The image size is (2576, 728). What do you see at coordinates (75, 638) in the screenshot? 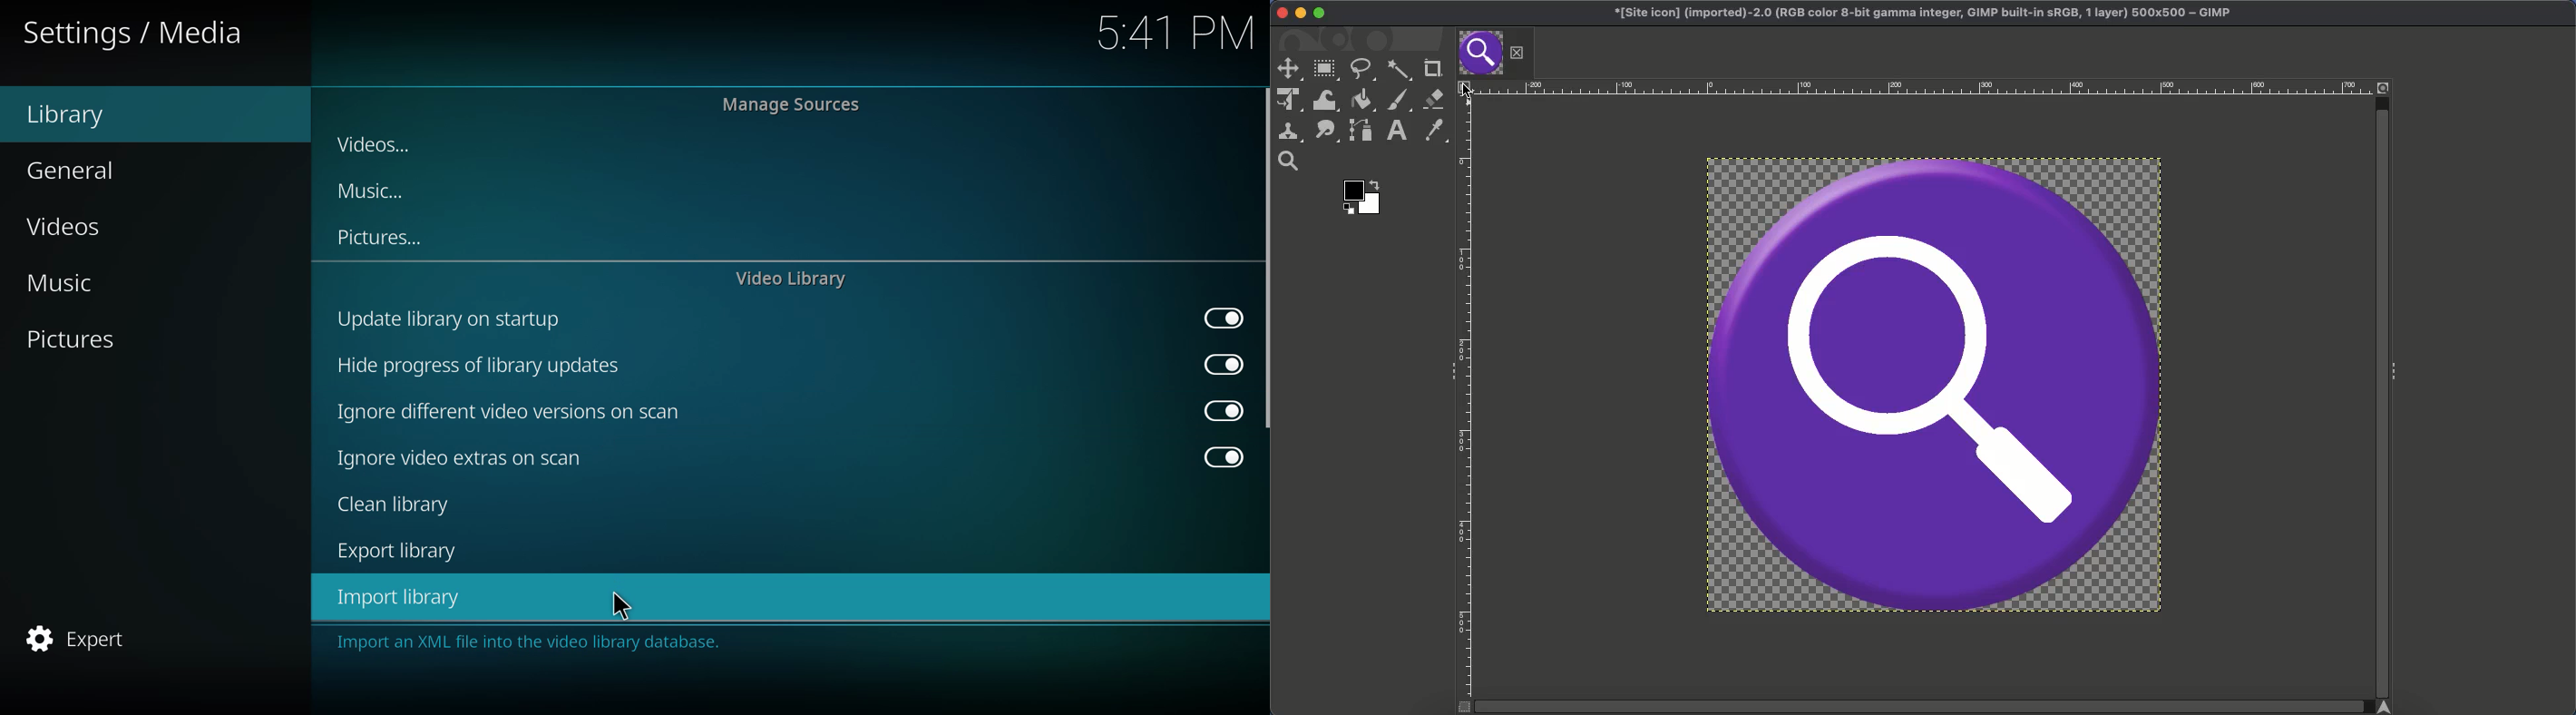
I see `expert` at bounding box center [75, 638].